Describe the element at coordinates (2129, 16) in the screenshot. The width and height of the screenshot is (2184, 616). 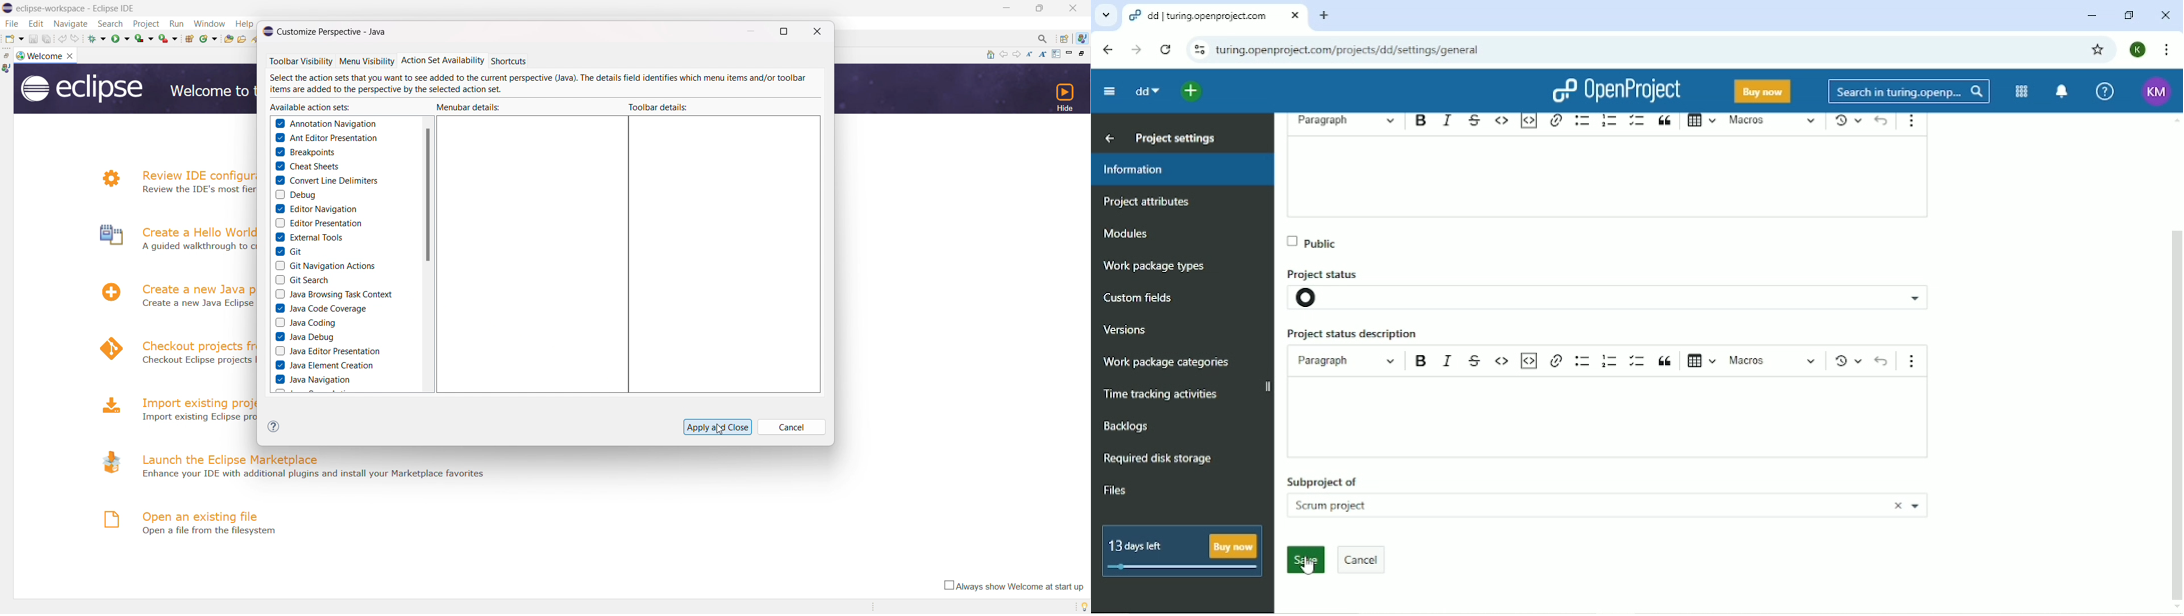
I see `Restore down` at that location.